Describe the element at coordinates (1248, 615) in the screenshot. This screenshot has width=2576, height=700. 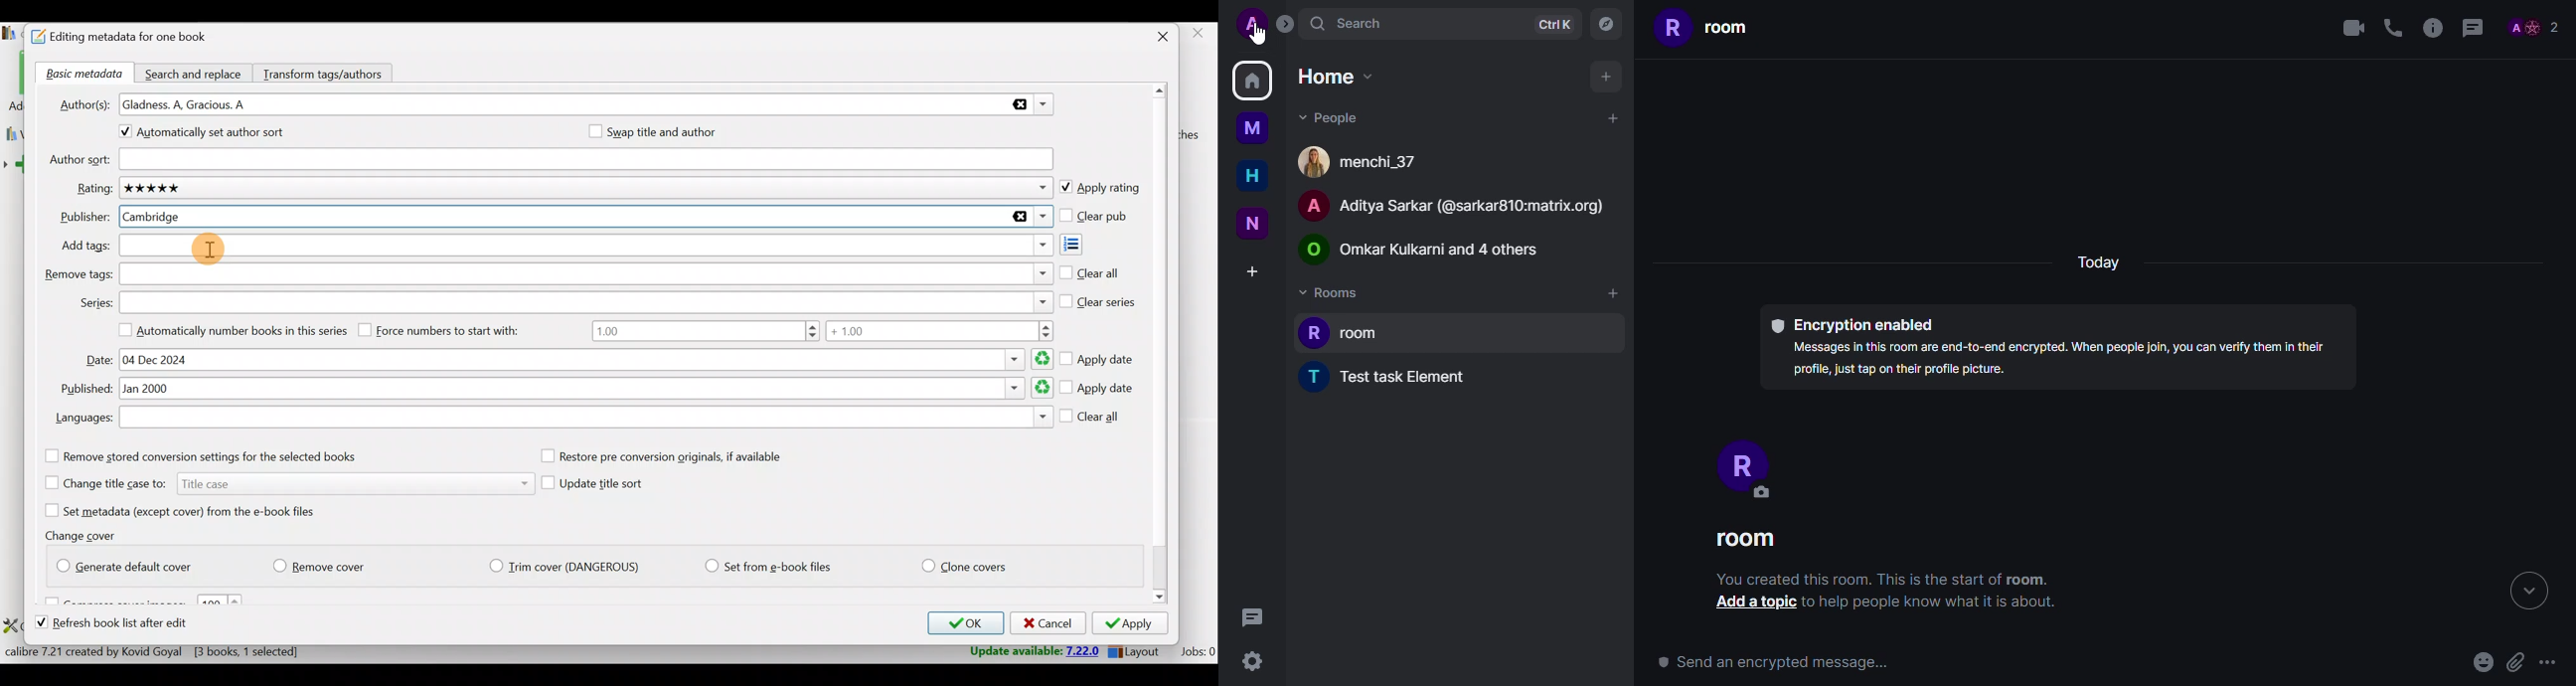
I see `threads` at that location.